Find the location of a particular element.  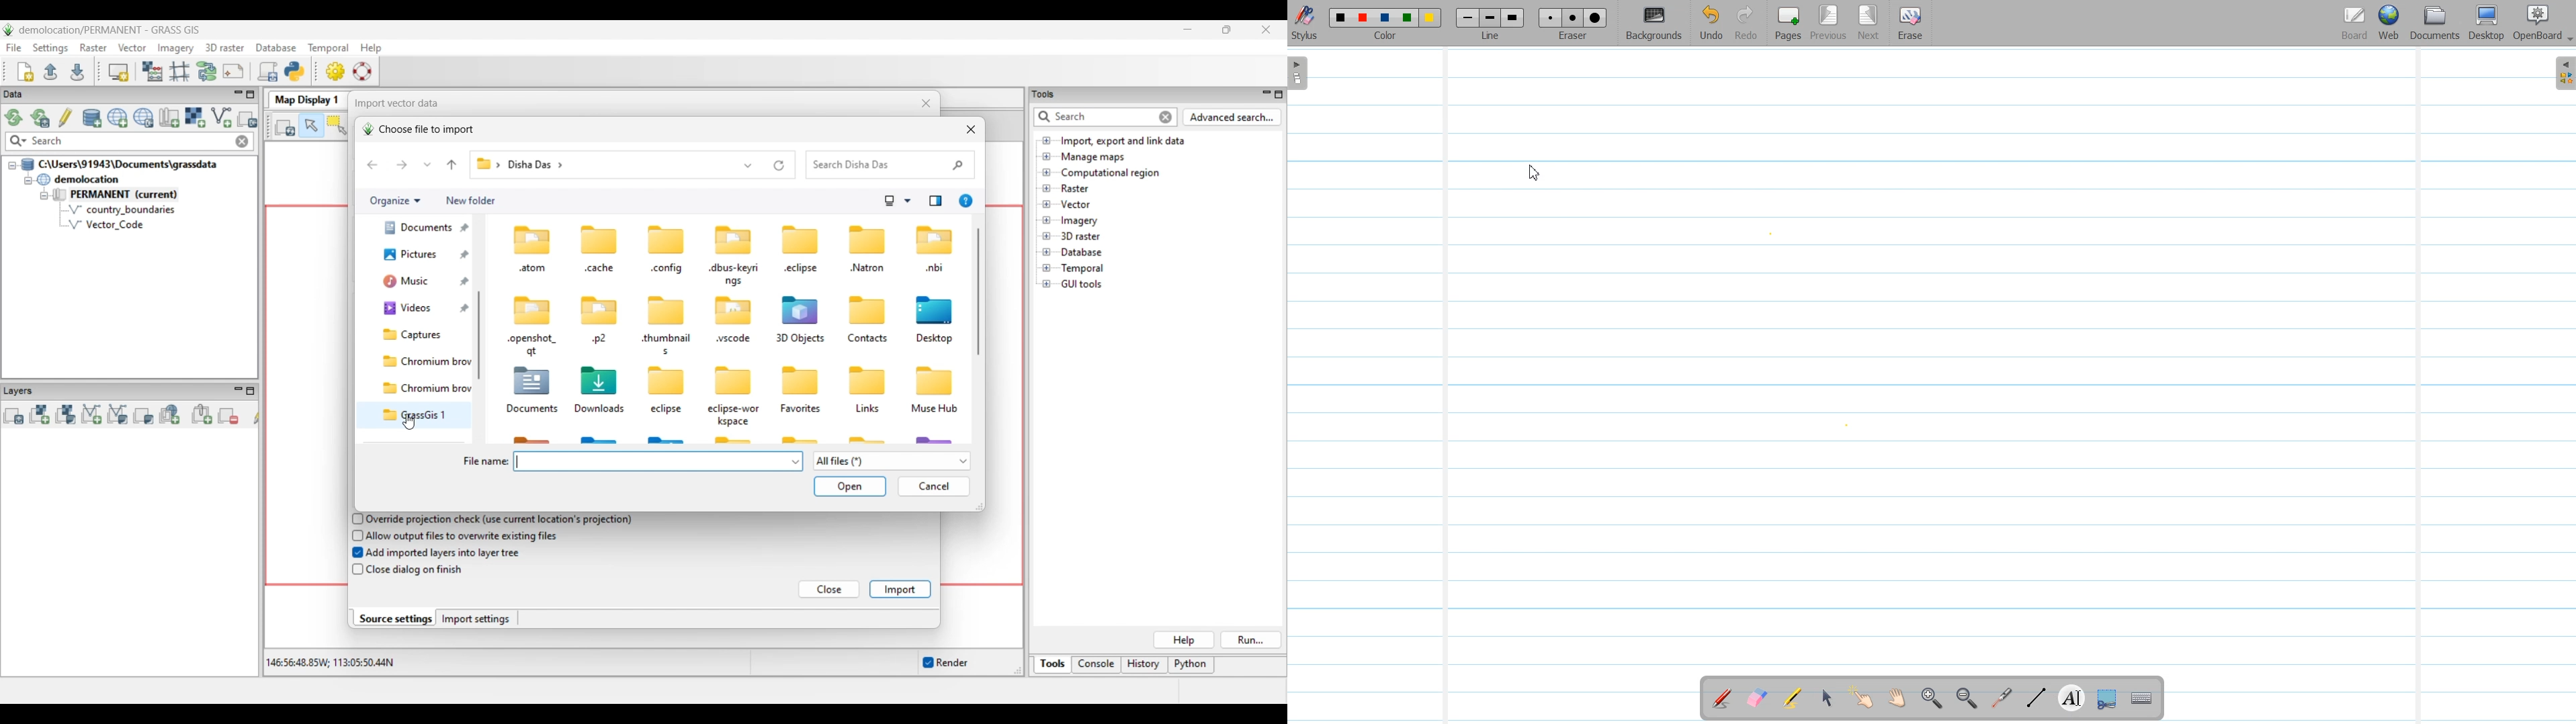

Web is located at coordinates (2390, 24).